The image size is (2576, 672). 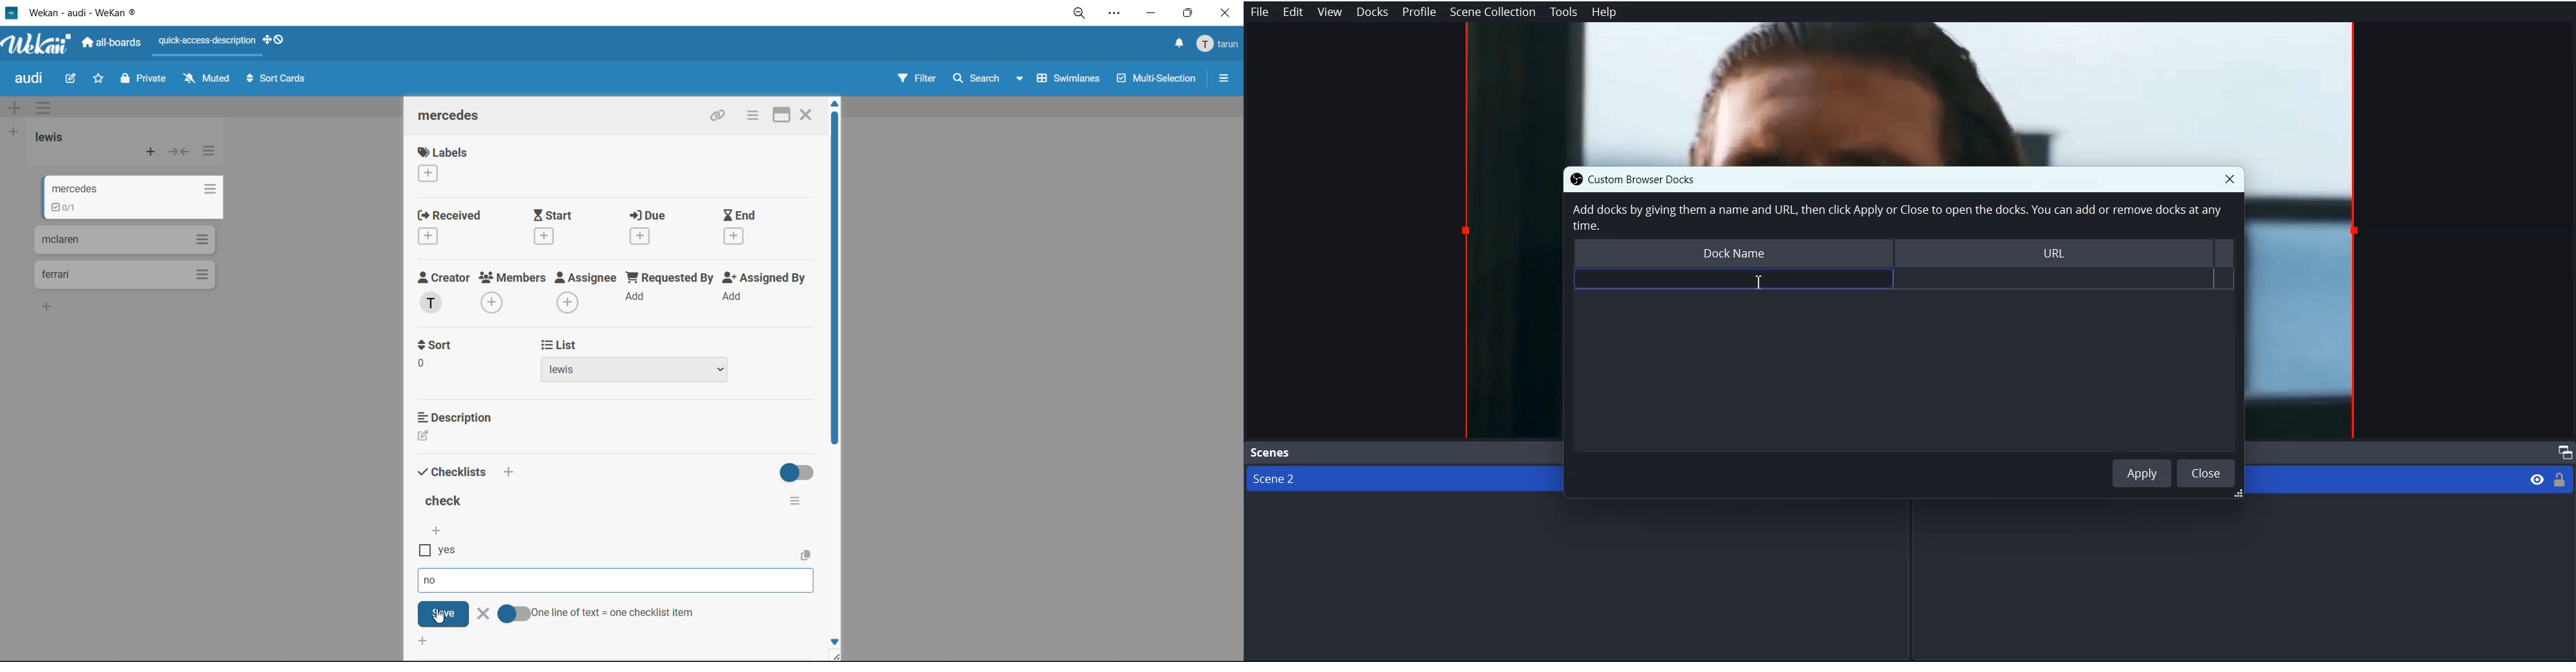 What do you see at coordinates (1731, 255) in the screenshot?
I see `Dock Name` at bounding box center [1731, 255].